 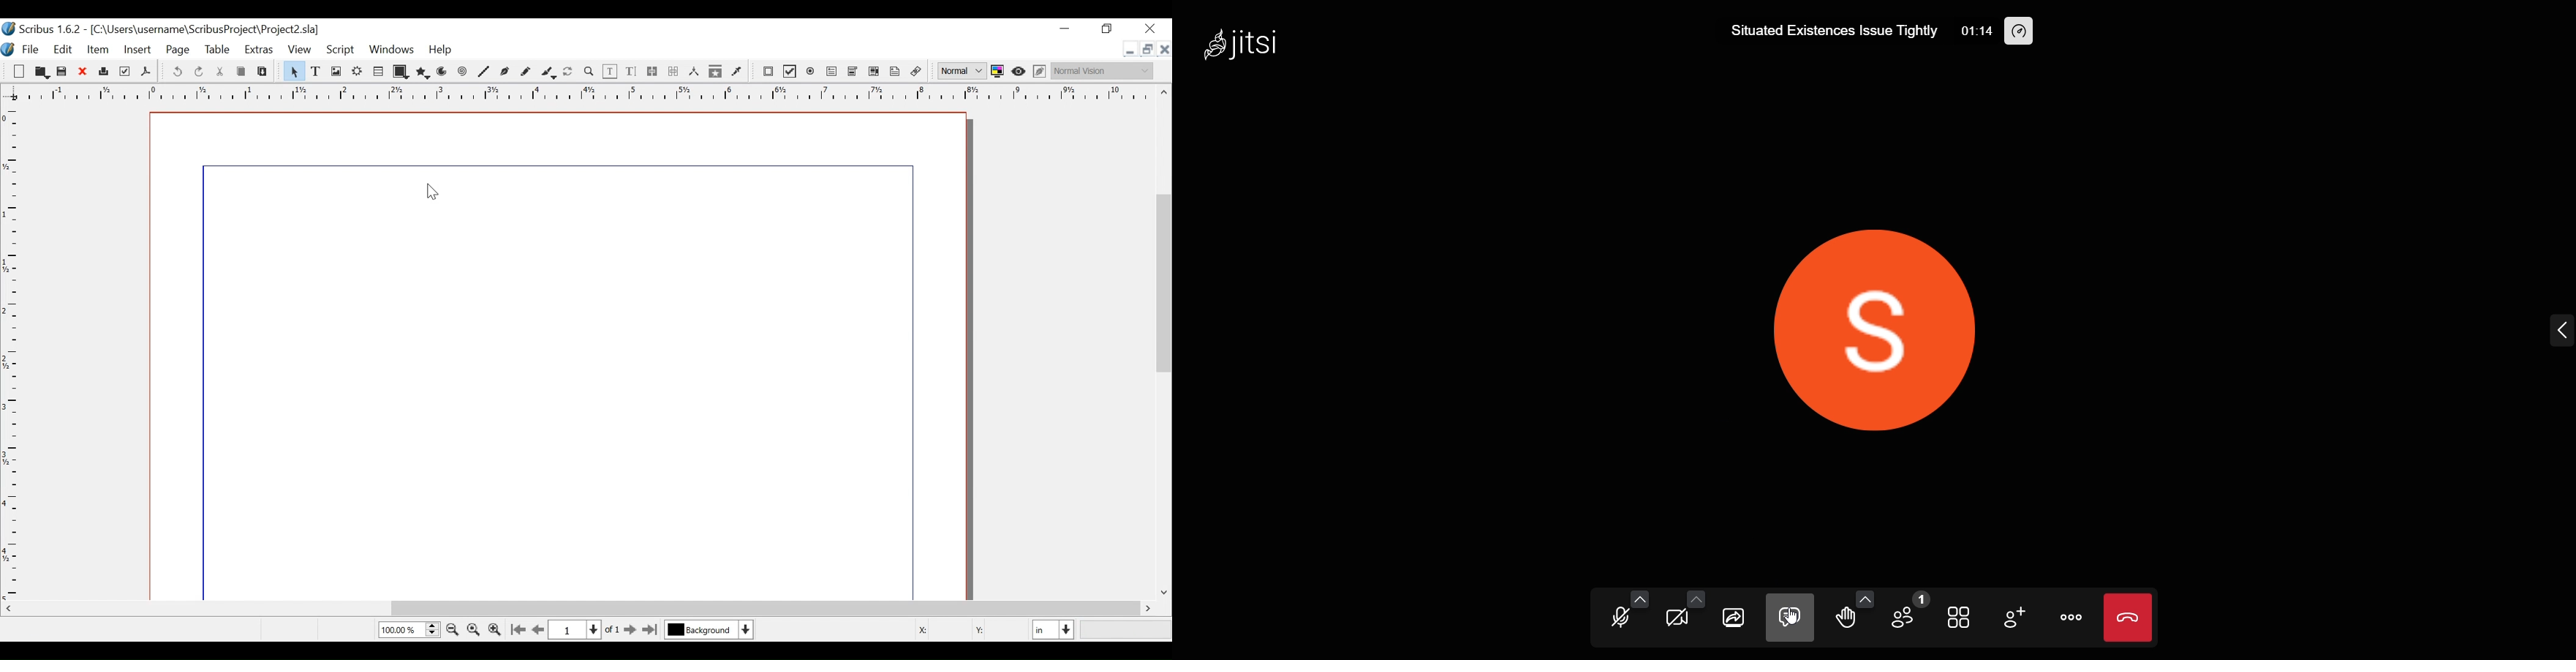 What do you see at coordinates (540, 630) in the screenshot?
I see `Go to the previous page` at bounding box center [540, 630].